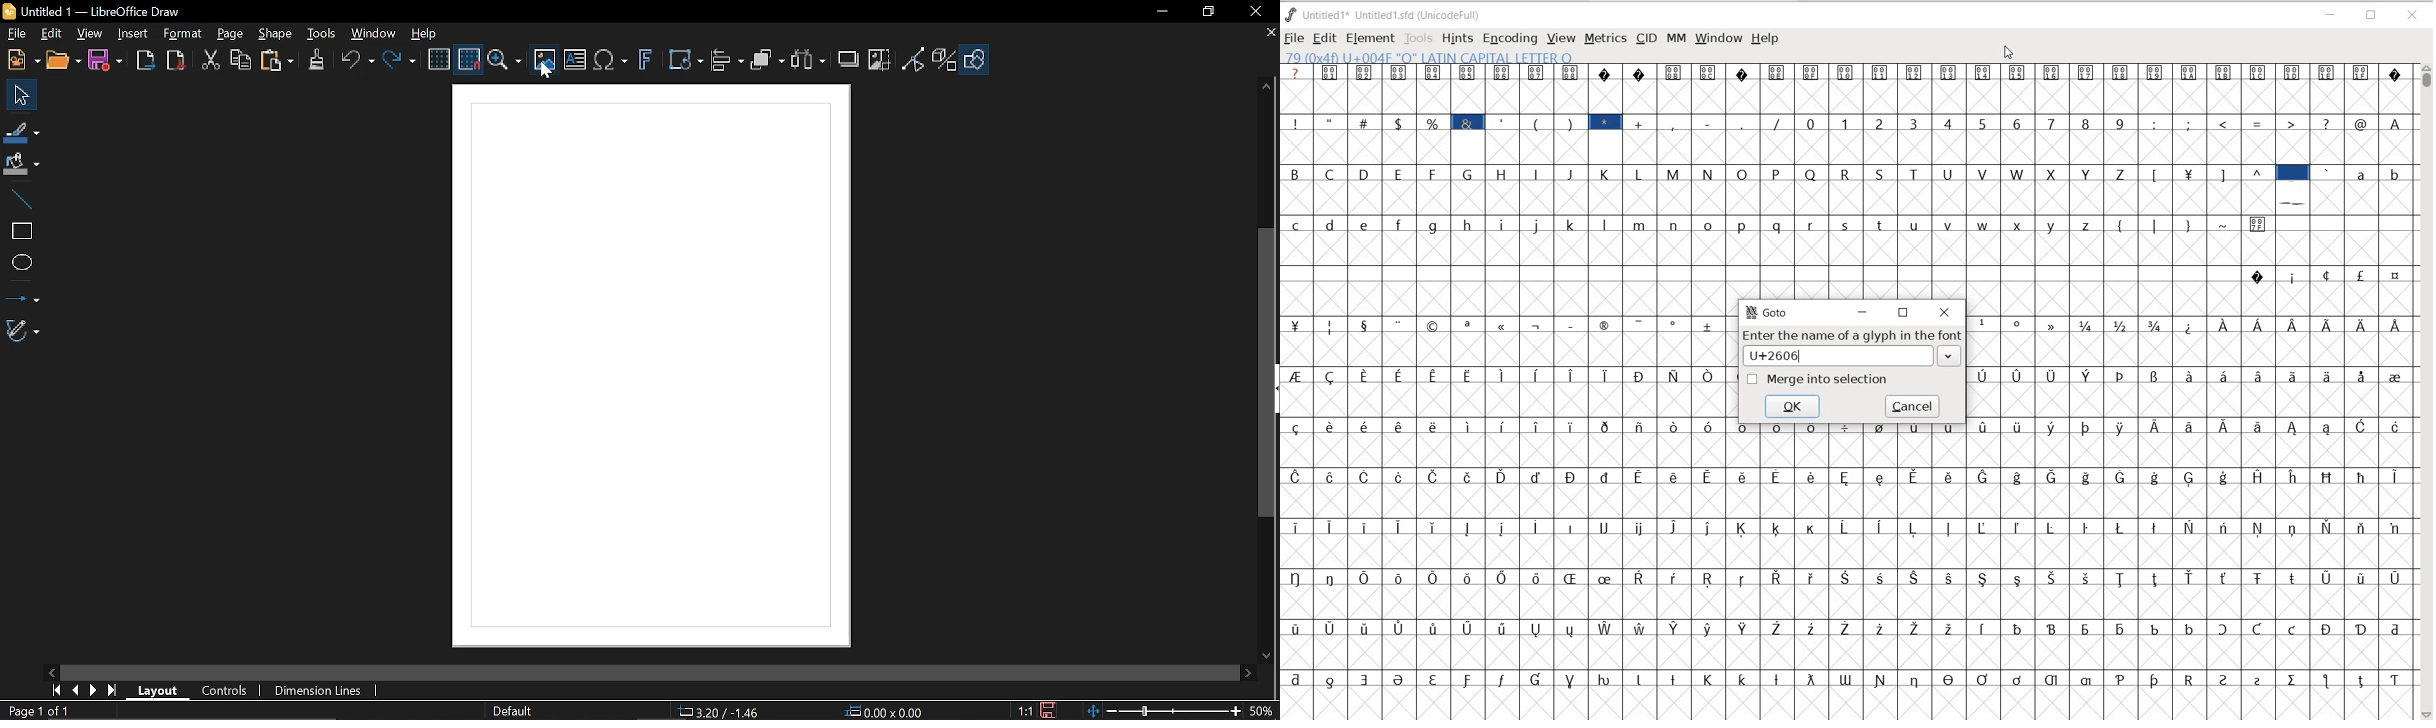 The image size is (2436, 728). What do you see at coordinates (849, 59) in the screenshot?
I see `Shadow` at bounding box center [849, 59].